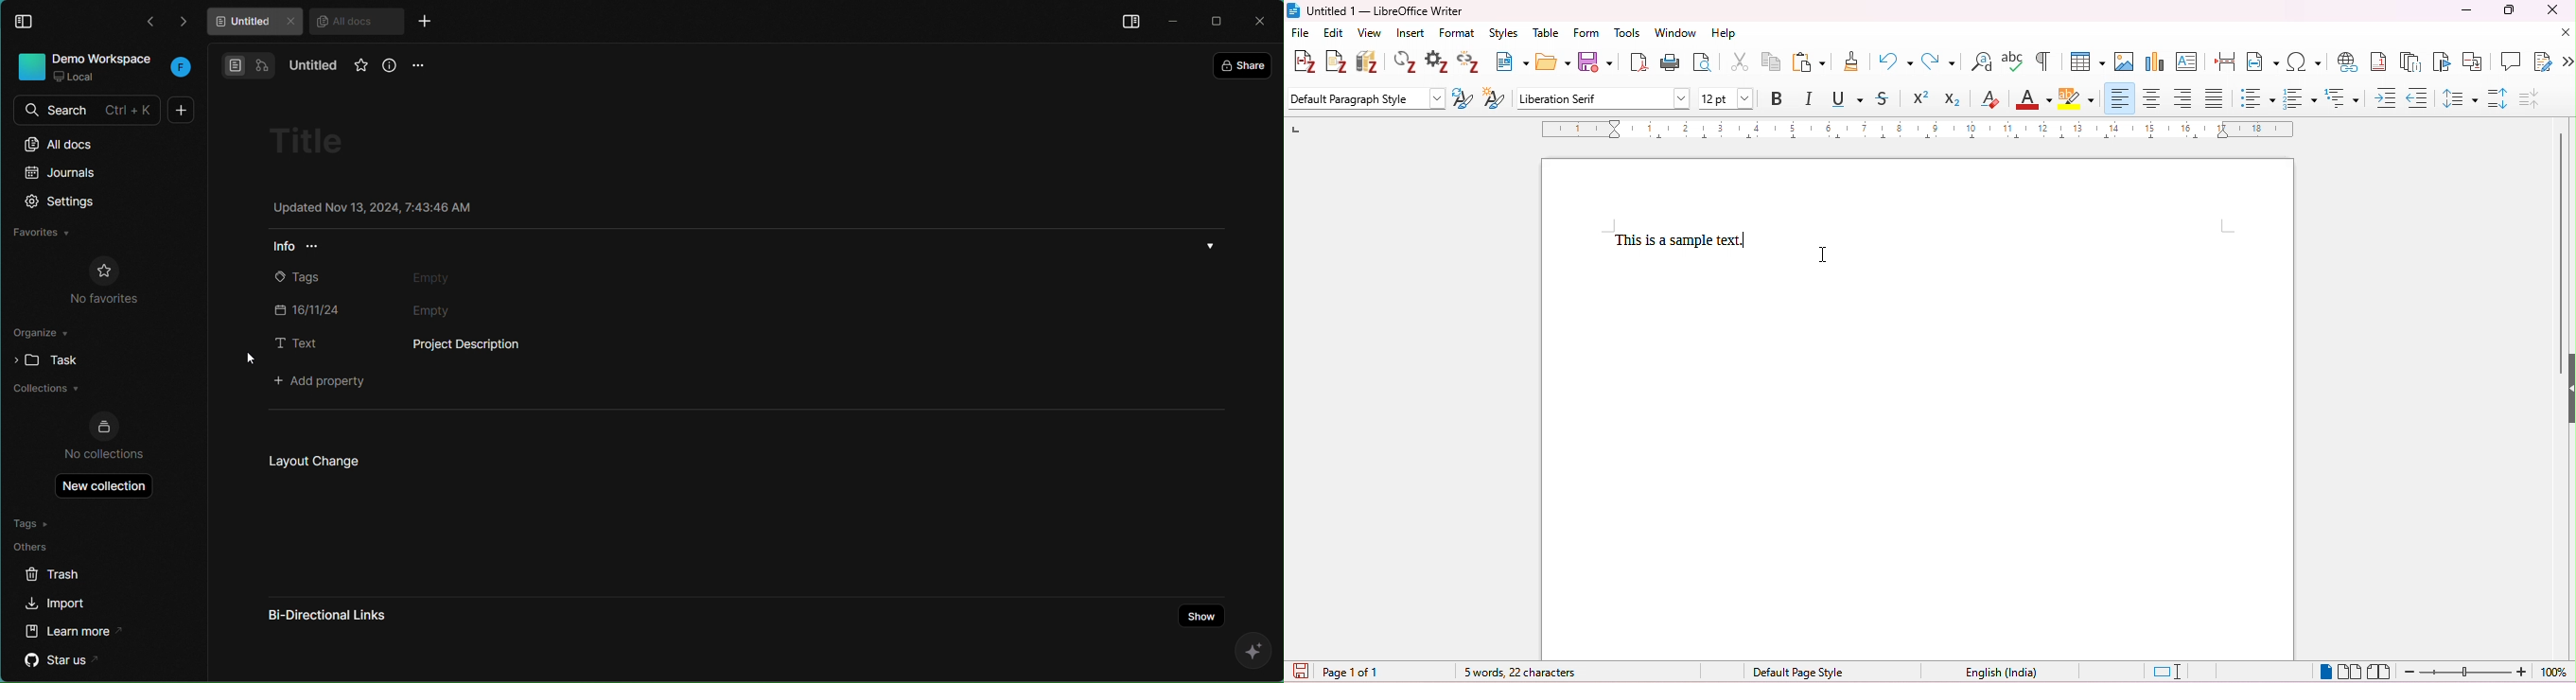  What do you see at coordinates (1921, 98) in the screenshot?
I see `superscript` at bounding box center [1921, 98].